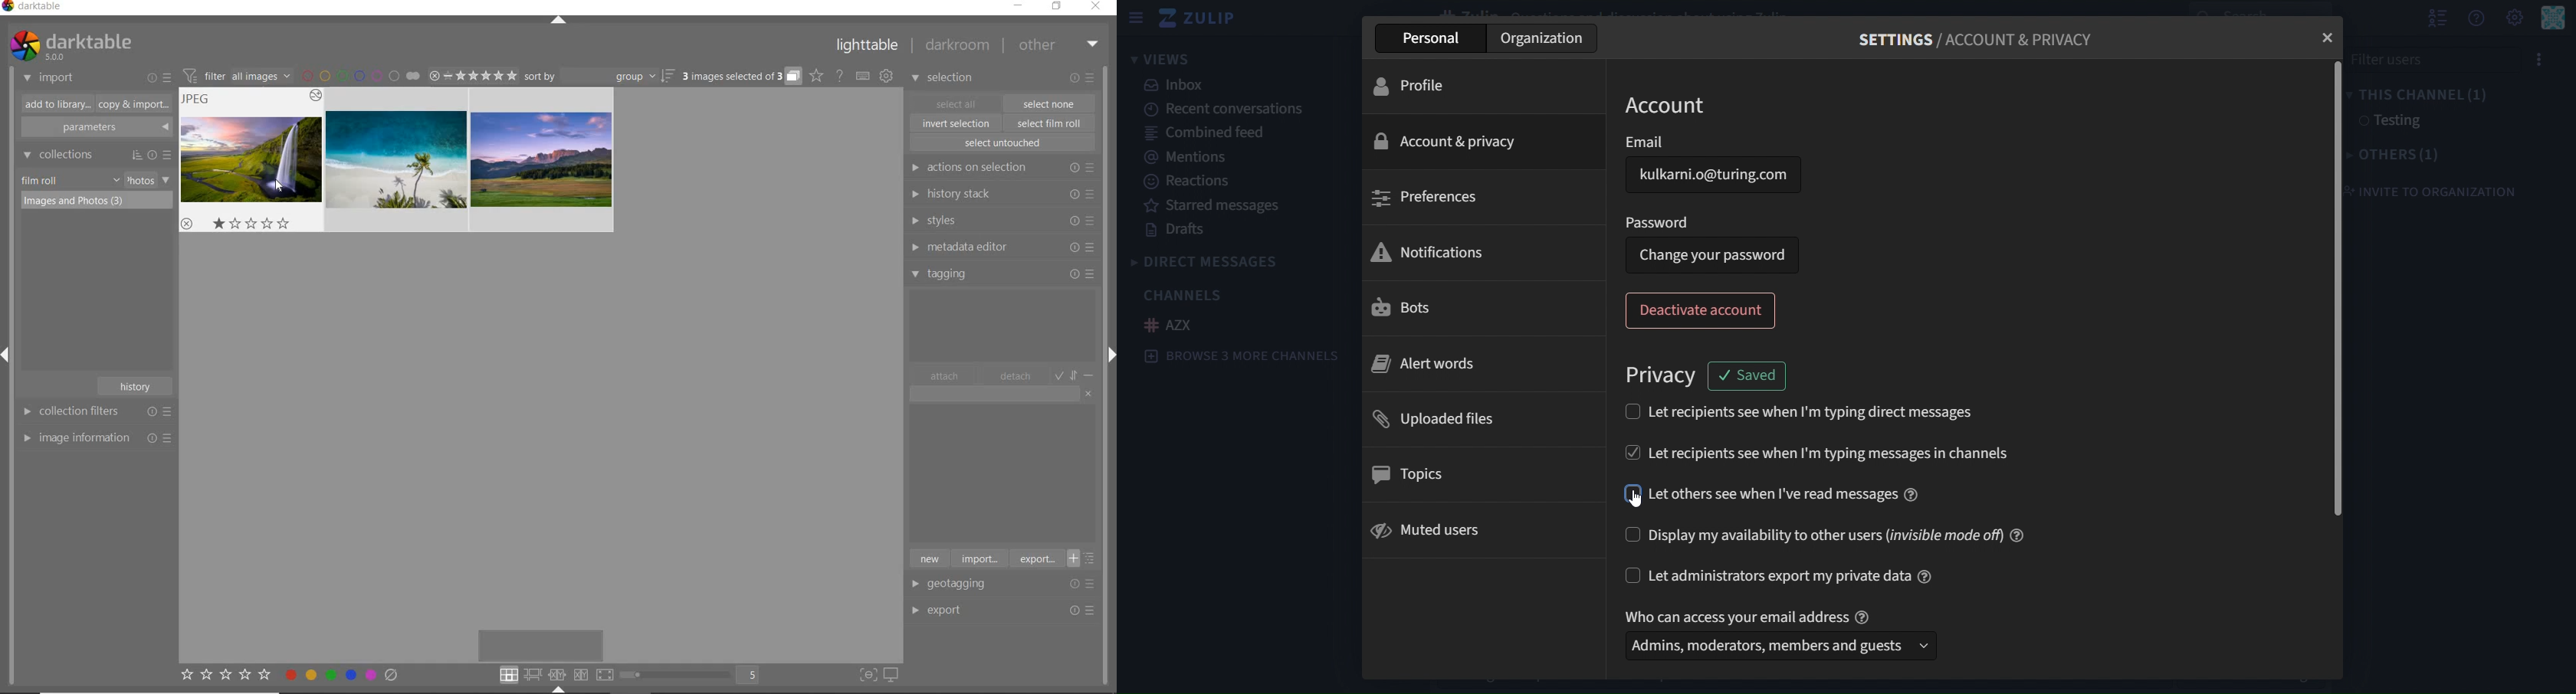 The image size is (2576, 700). Describe the element at coordinates (1786, 493) in the screenshot. I see `let others seewhen I've read messages` at that location.